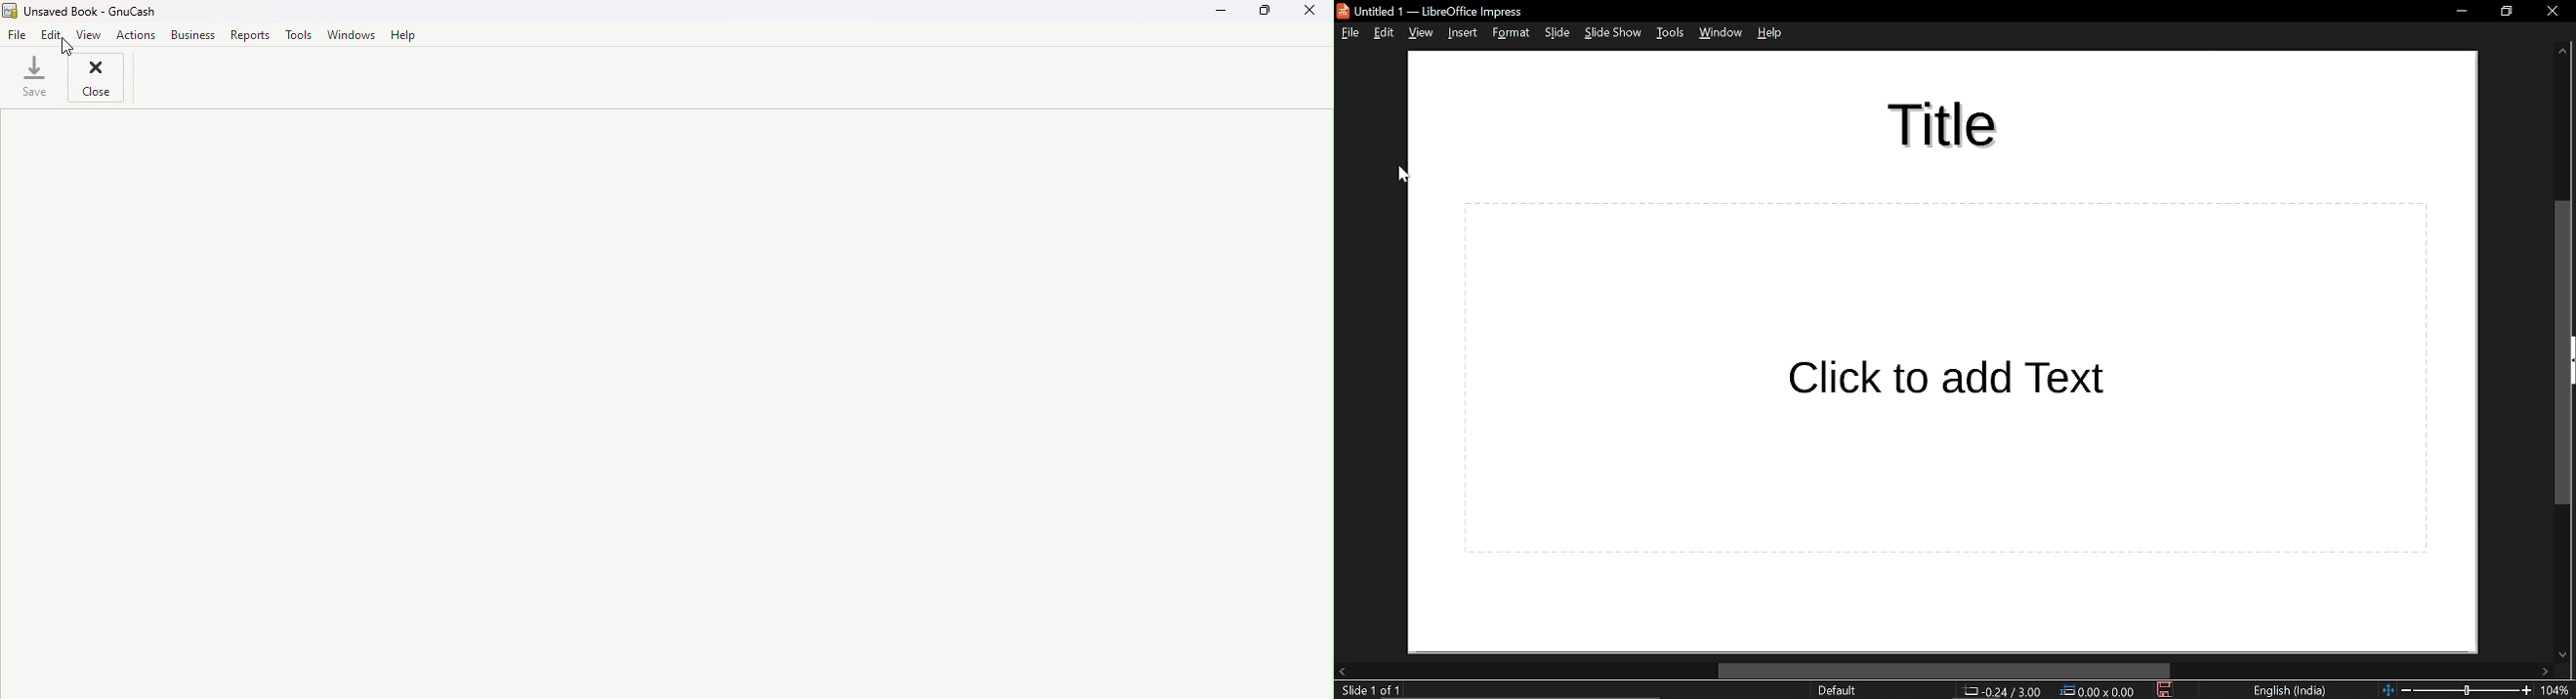  What do you see at coordinates (2461, 12) in the screenshot?
I see `minimize` at bounding box center [2461, 12].